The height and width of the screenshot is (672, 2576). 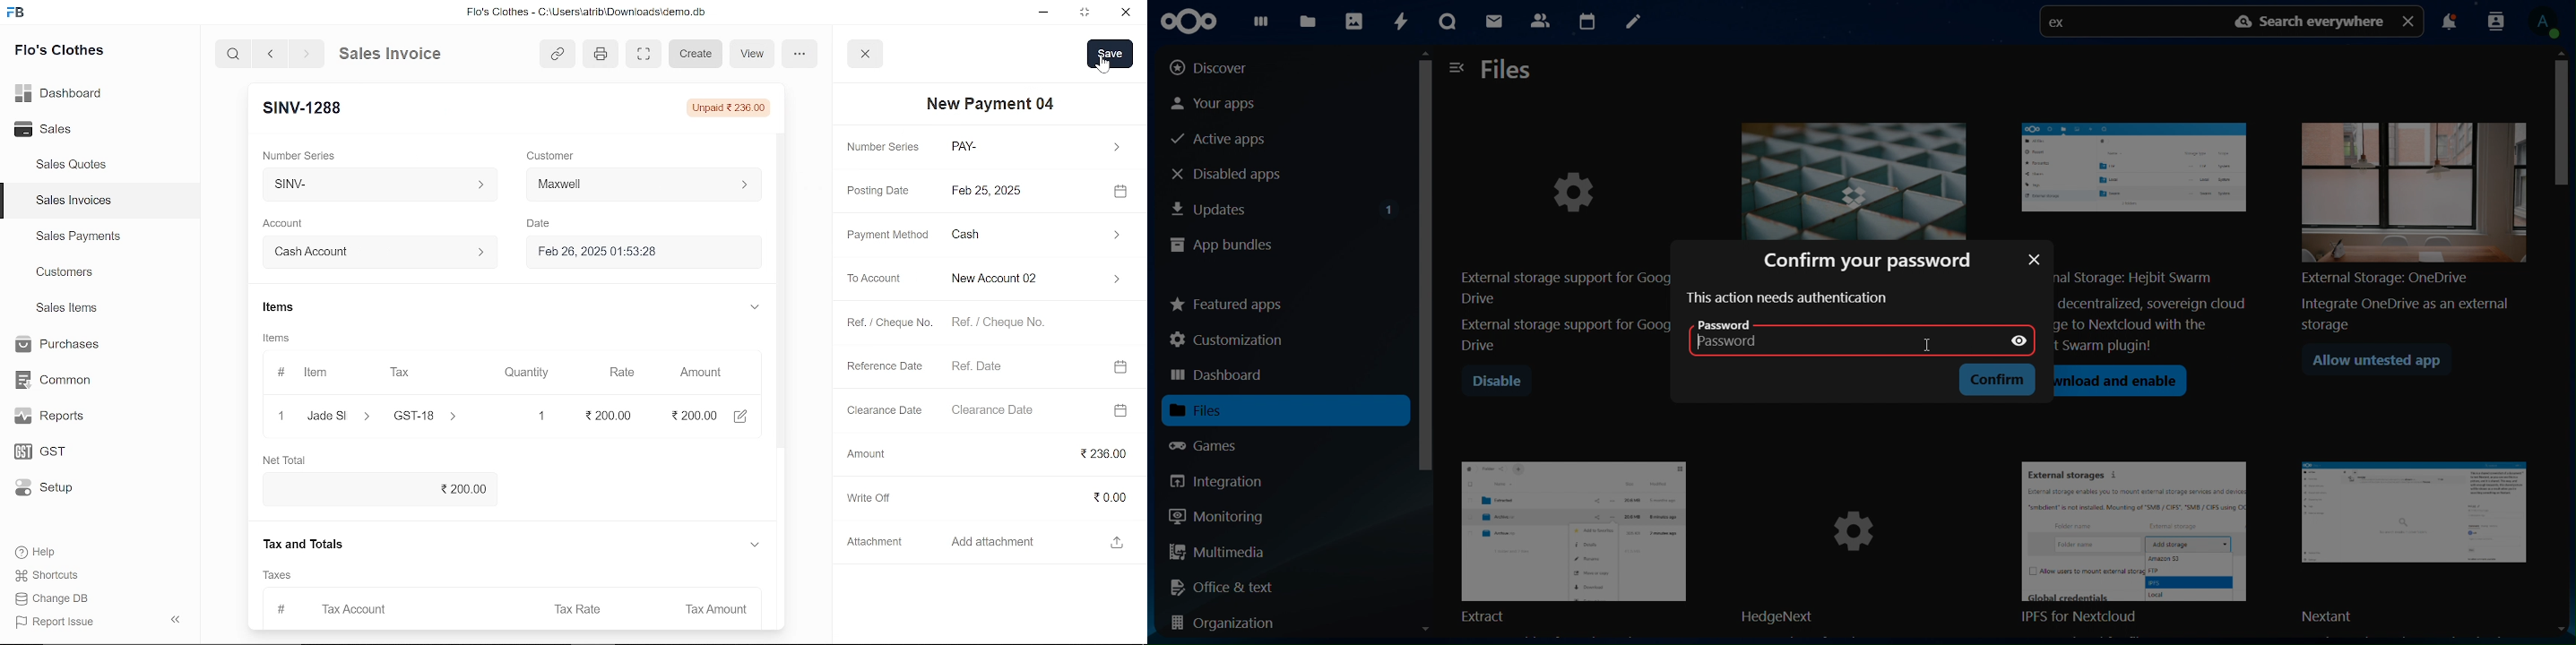 What do you see at coordinates (883, 410) in the screenshot?
I see `Clearance Date` at bounding box center [883, 410].